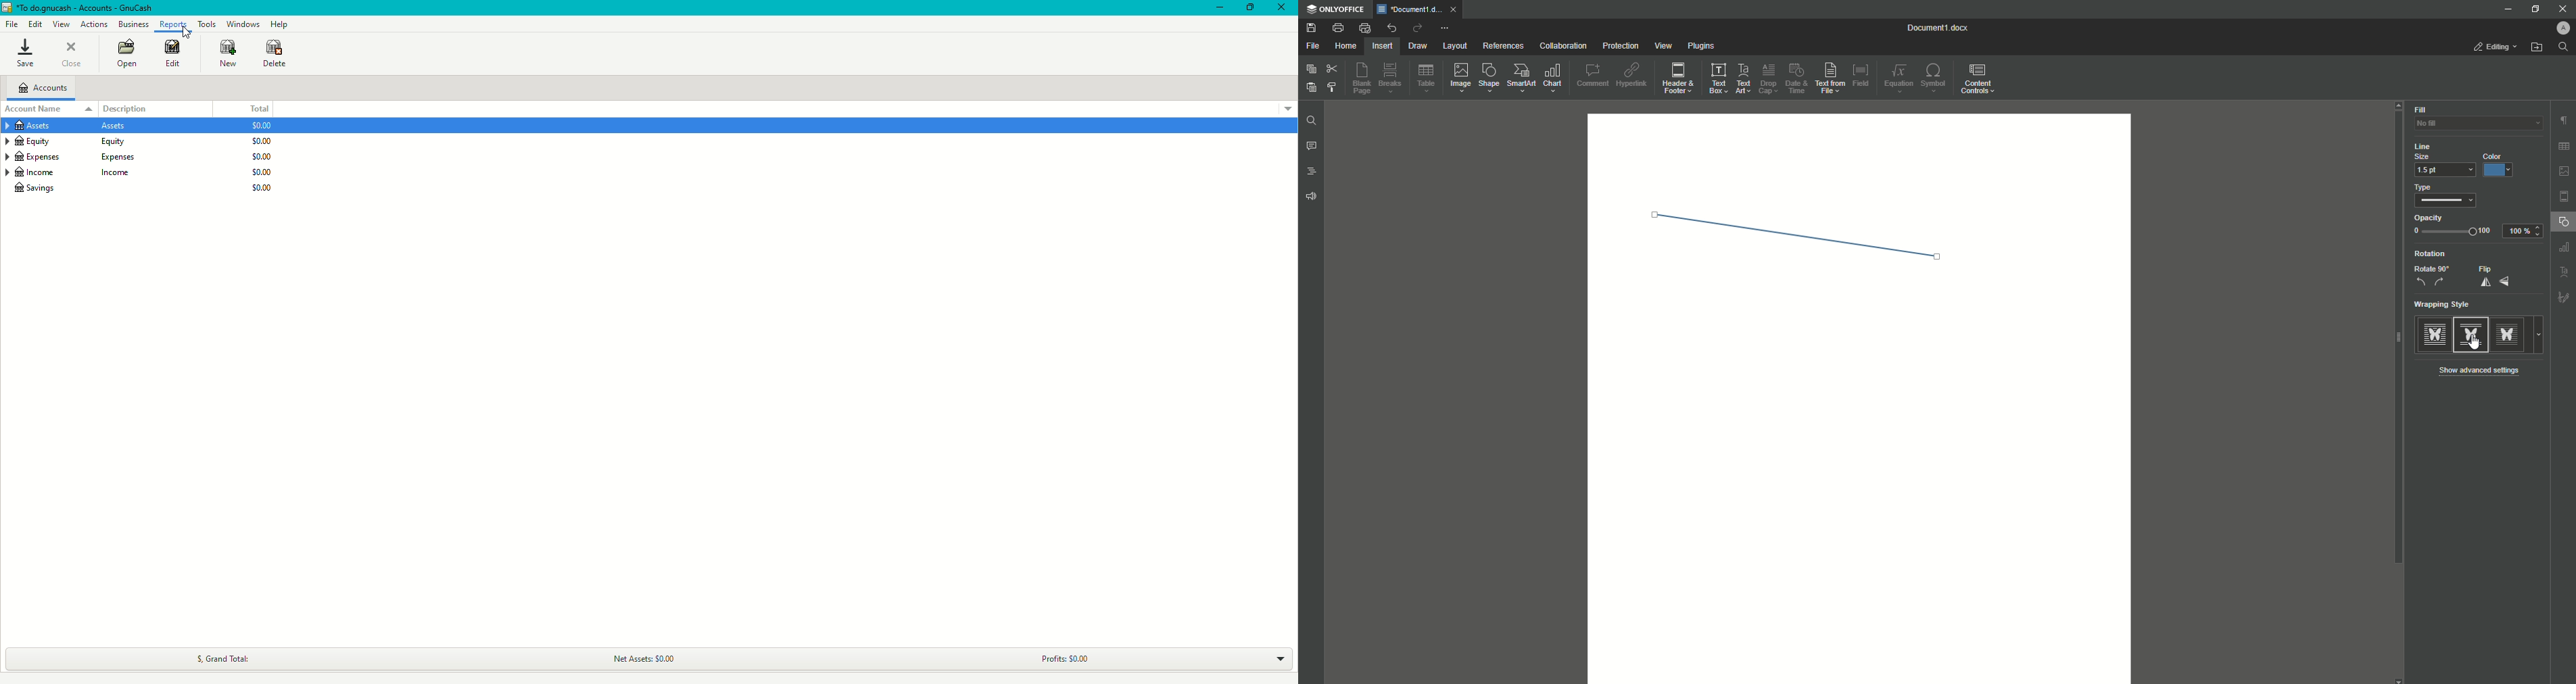  Describe the element at coordinates (2563, 249) in the screenshot. I see `` at that location.